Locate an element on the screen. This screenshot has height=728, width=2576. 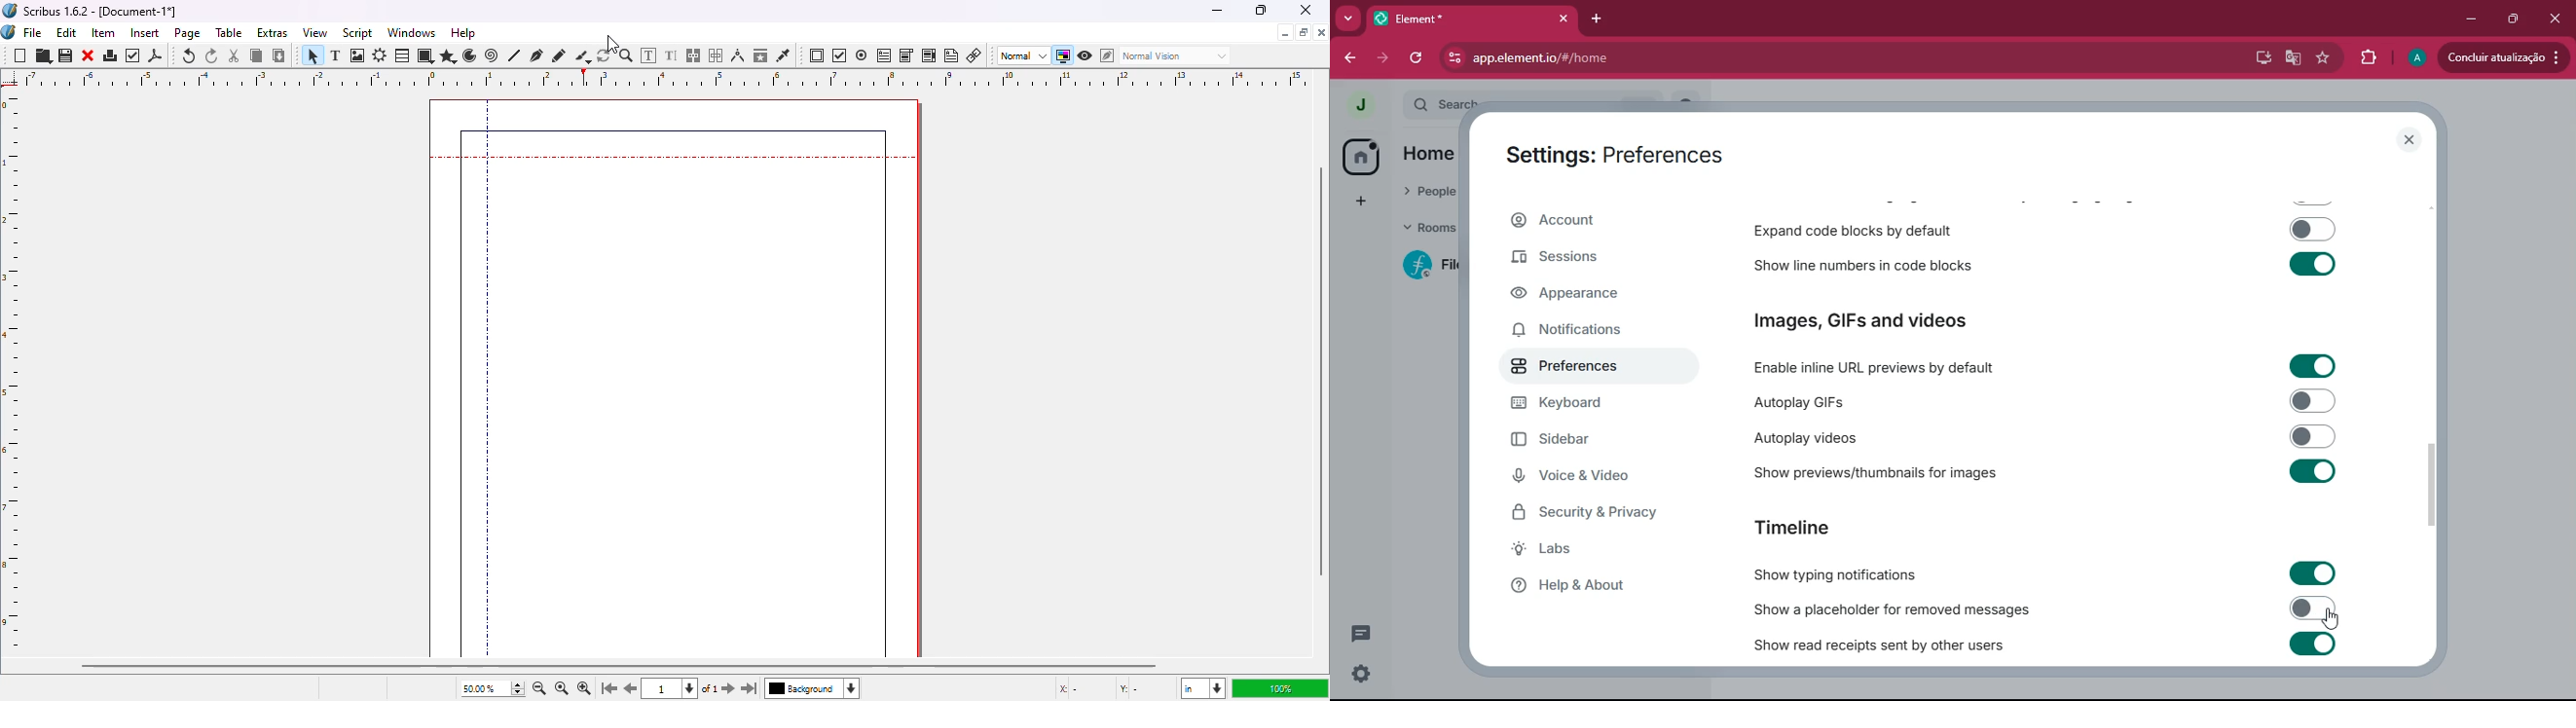
google translate is located at coordinates (2294, 58).